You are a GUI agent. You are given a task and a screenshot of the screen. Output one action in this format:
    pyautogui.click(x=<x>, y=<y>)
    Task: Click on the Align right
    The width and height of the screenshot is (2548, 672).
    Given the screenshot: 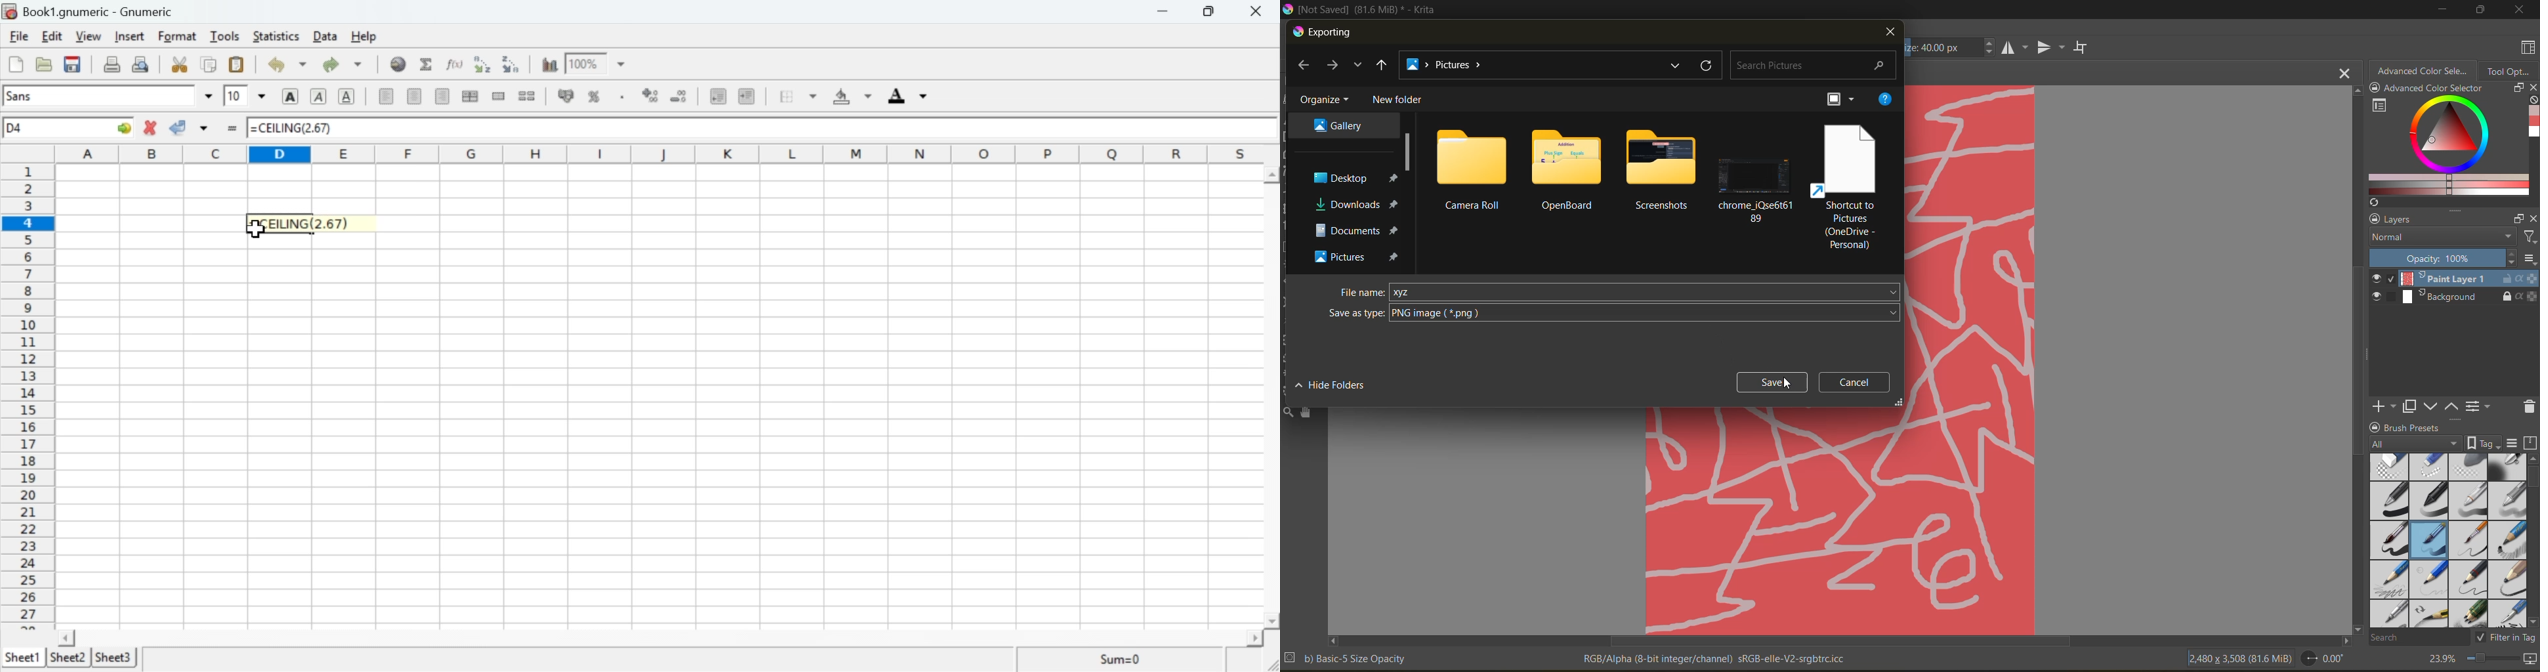 What is the action you would take?
    pyautogui.click(x=416, y=98)
    